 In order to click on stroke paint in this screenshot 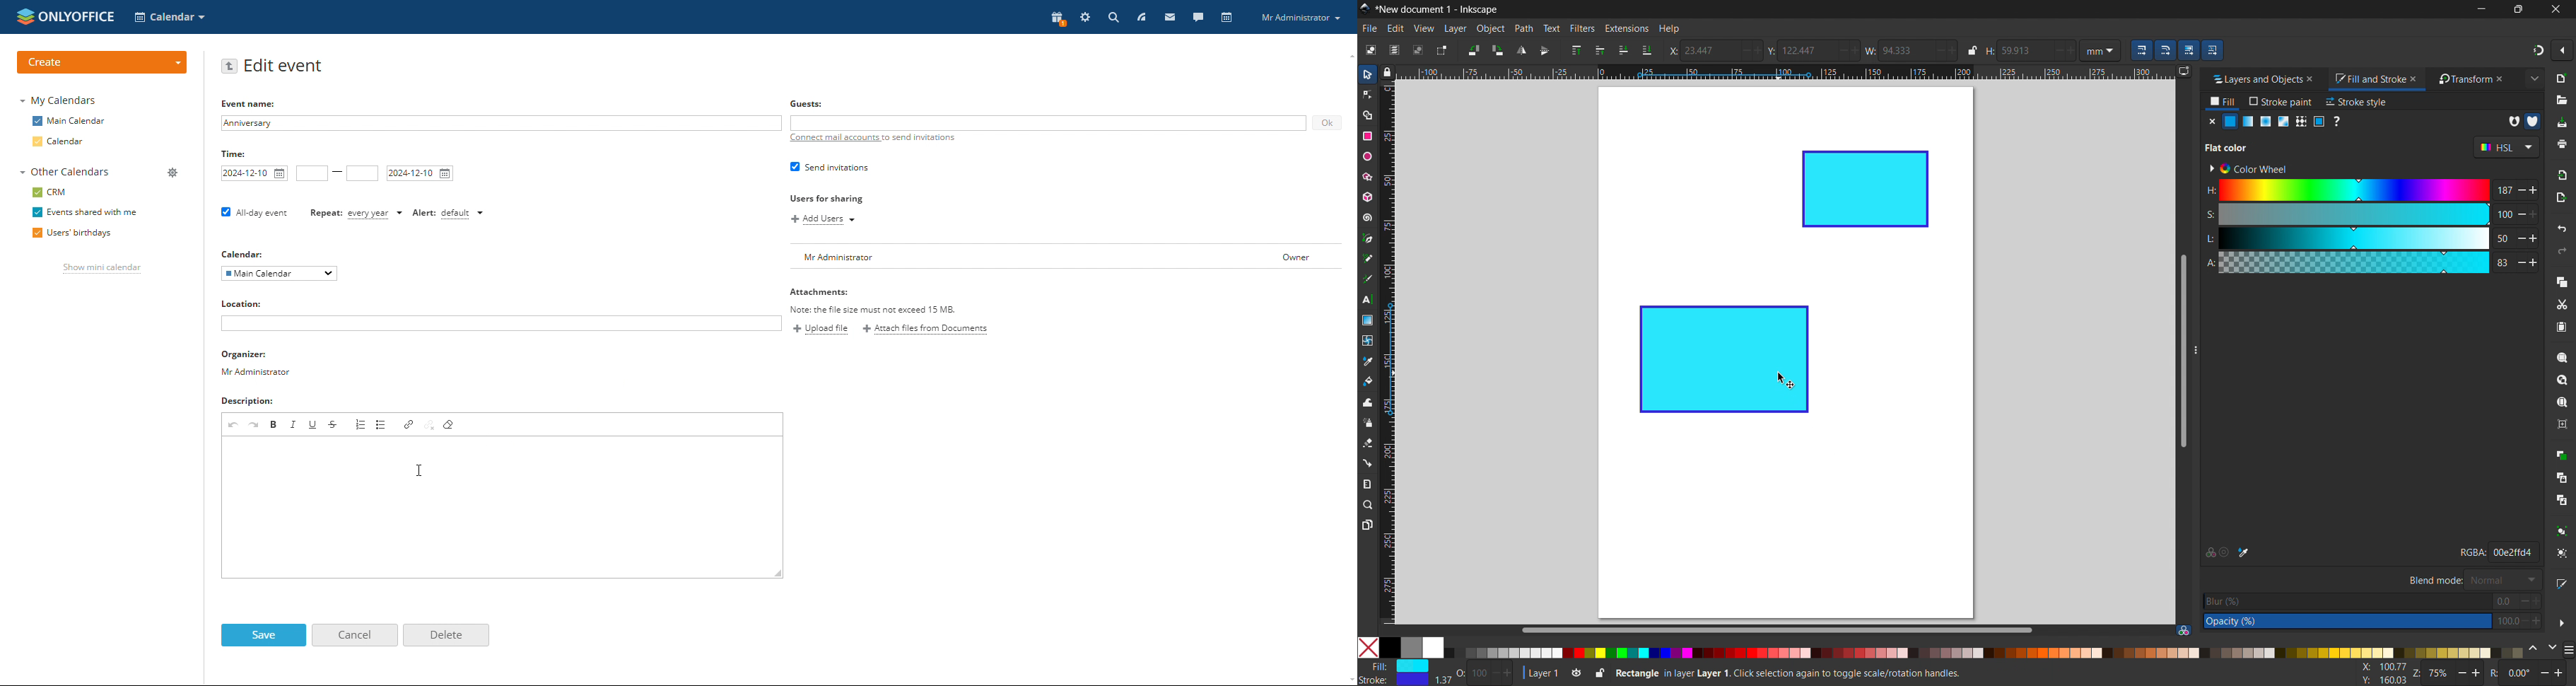, I will do `click(2281, 101)`.